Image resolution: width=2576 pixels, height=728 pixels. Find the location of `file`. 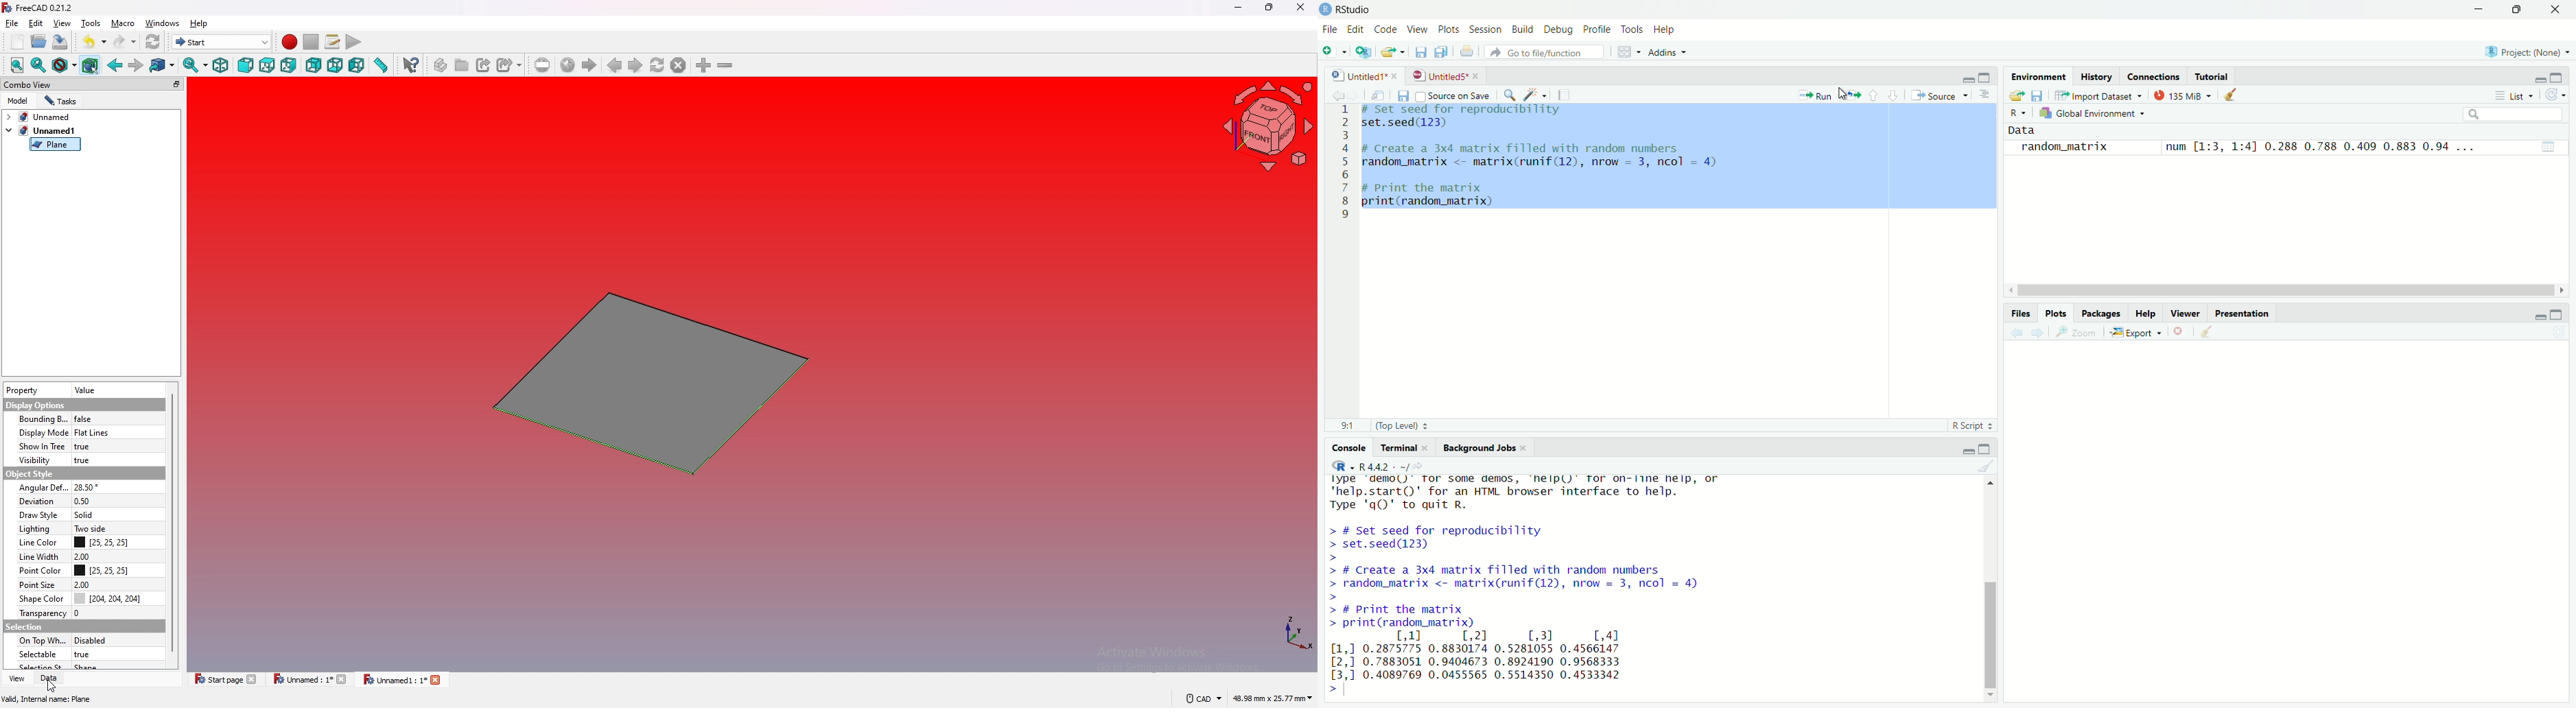

file is located at coordinates (12, 23).